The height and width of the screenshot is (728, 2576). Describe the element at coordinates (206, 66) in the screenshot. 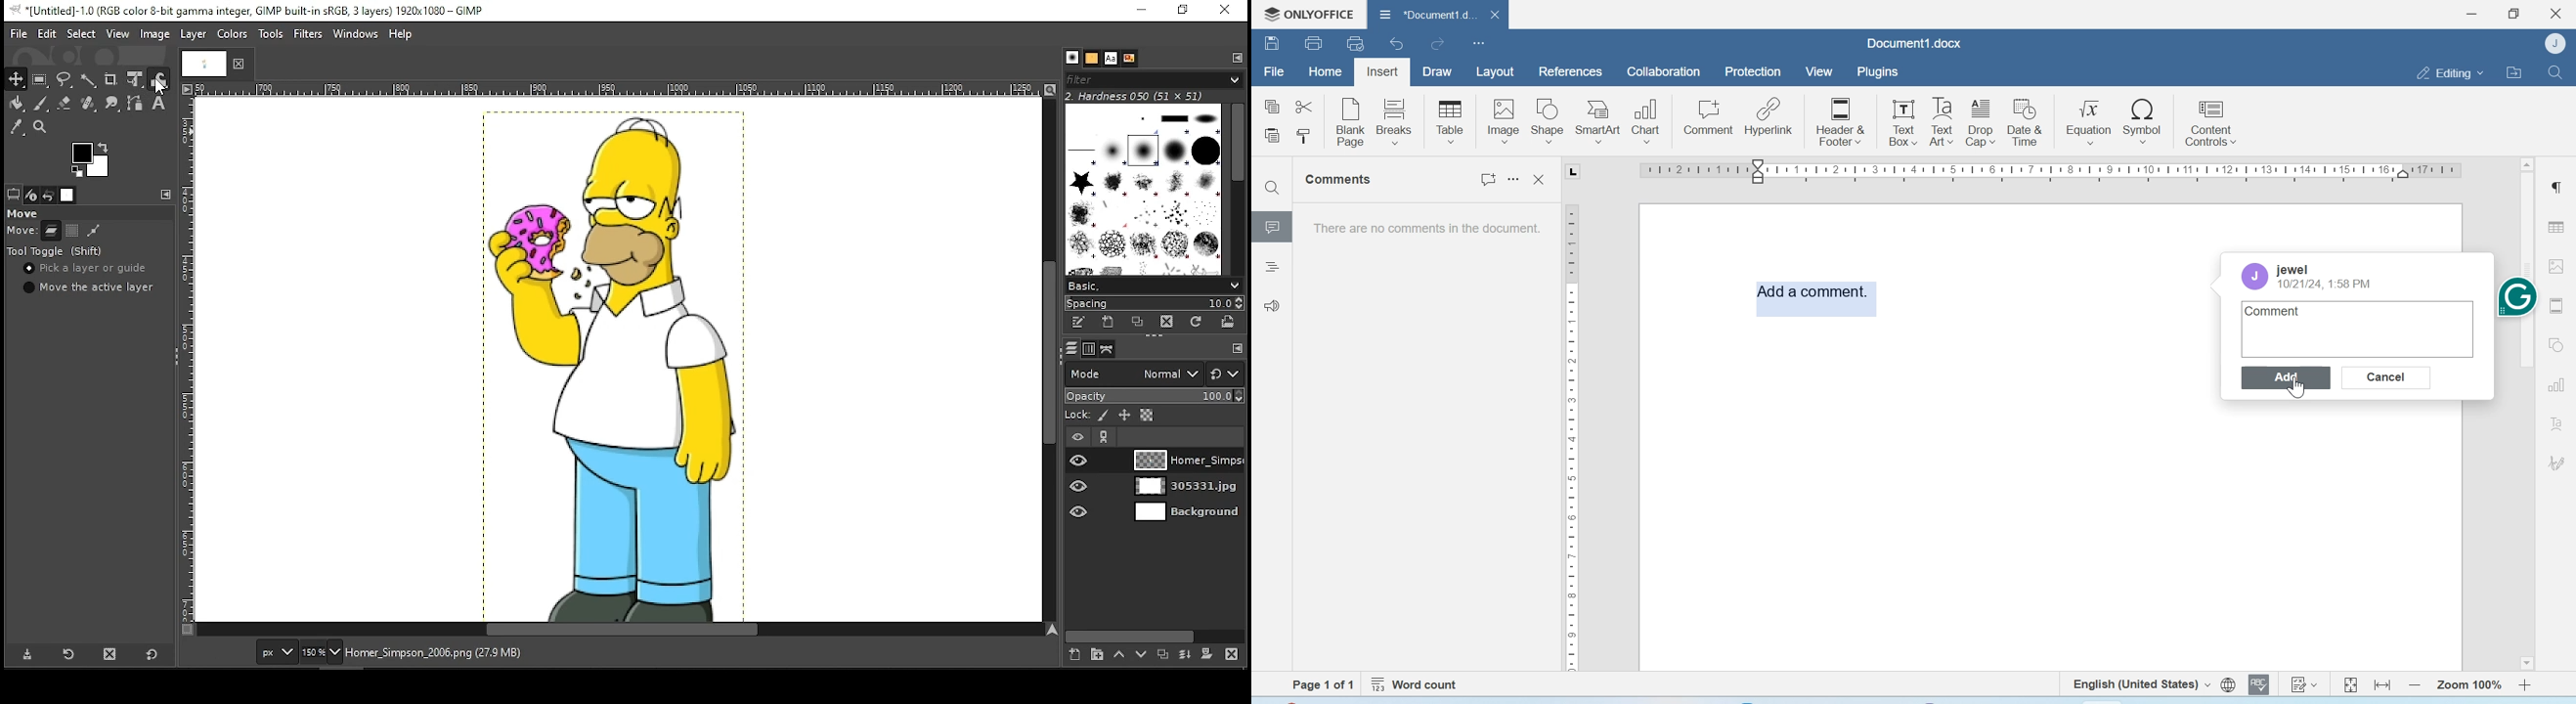

I see `tab` at that location.